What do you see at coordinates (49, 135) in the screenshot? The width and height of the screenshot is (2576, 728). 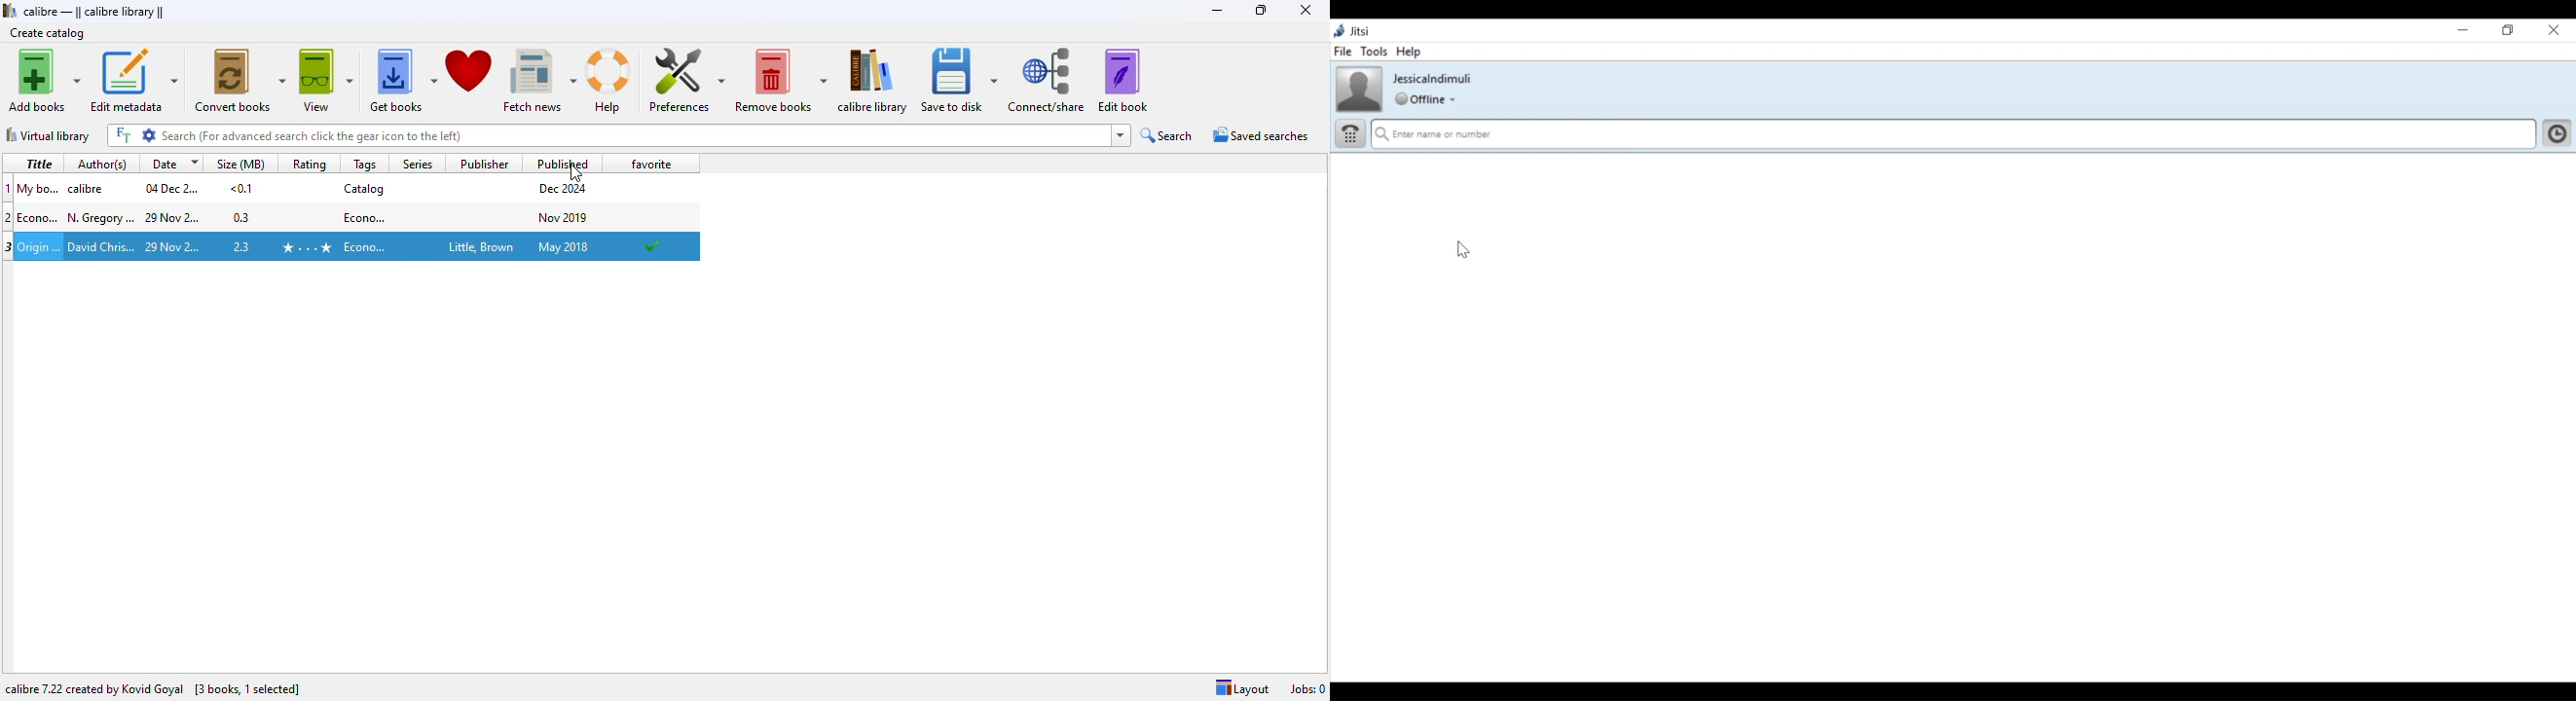 I see `virtual library` at bounding box center [49, 135].